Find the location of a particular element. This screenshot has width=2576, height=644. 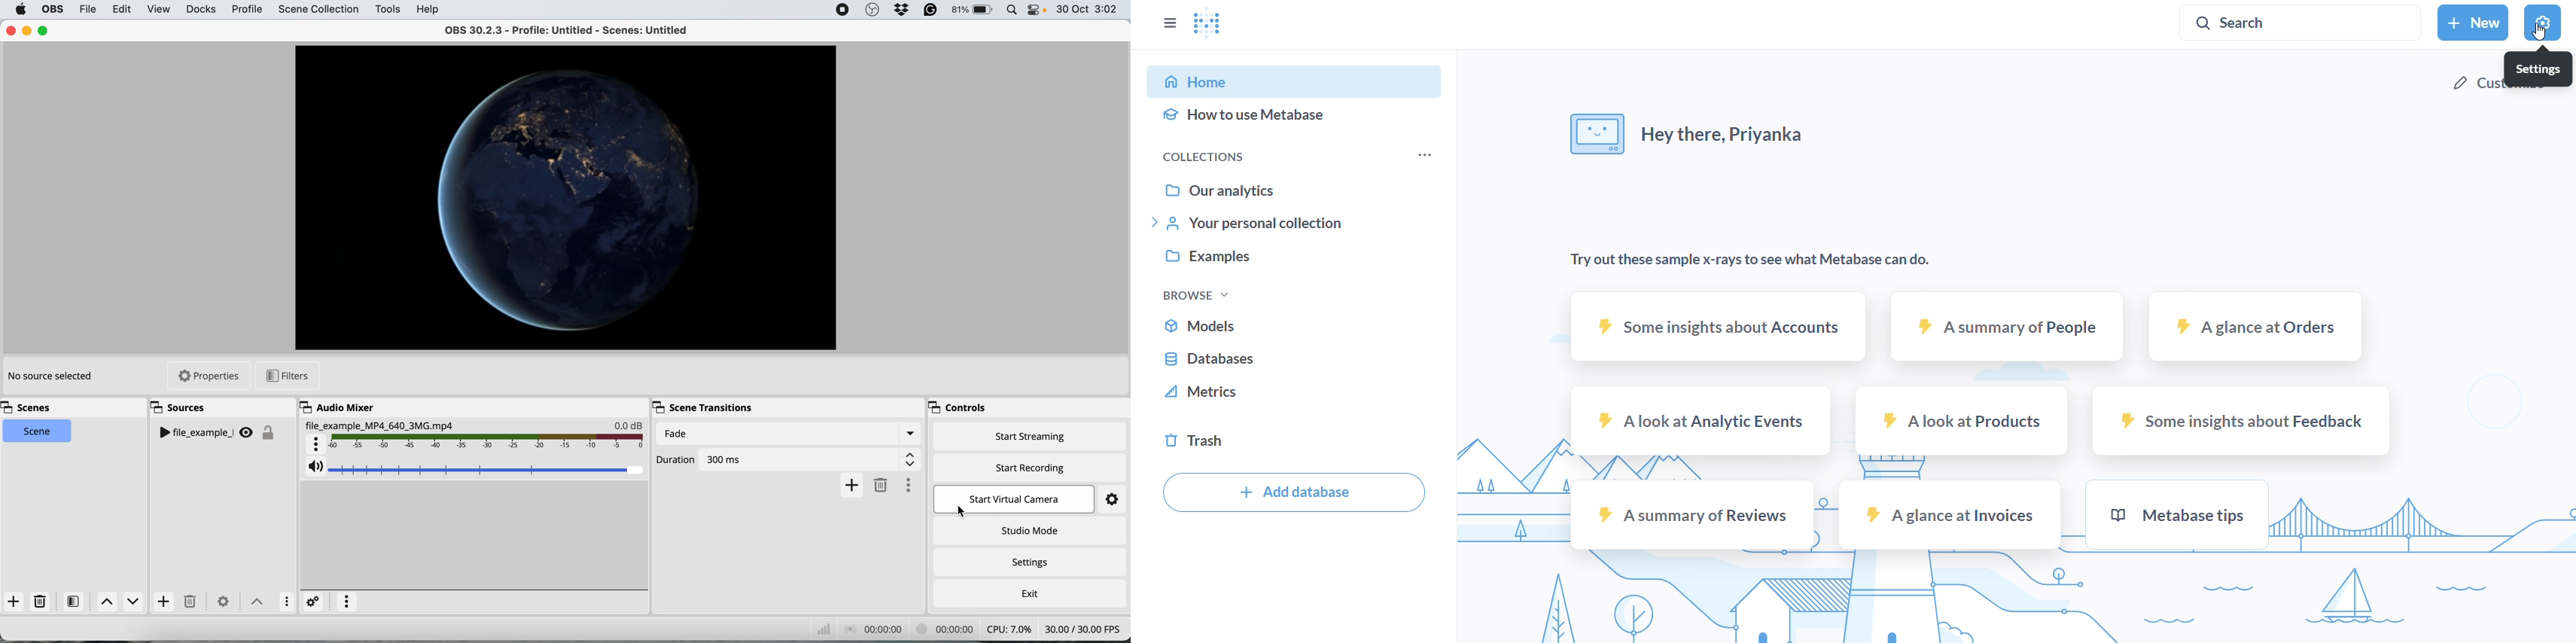

duration is located at coordinates (787, 460).